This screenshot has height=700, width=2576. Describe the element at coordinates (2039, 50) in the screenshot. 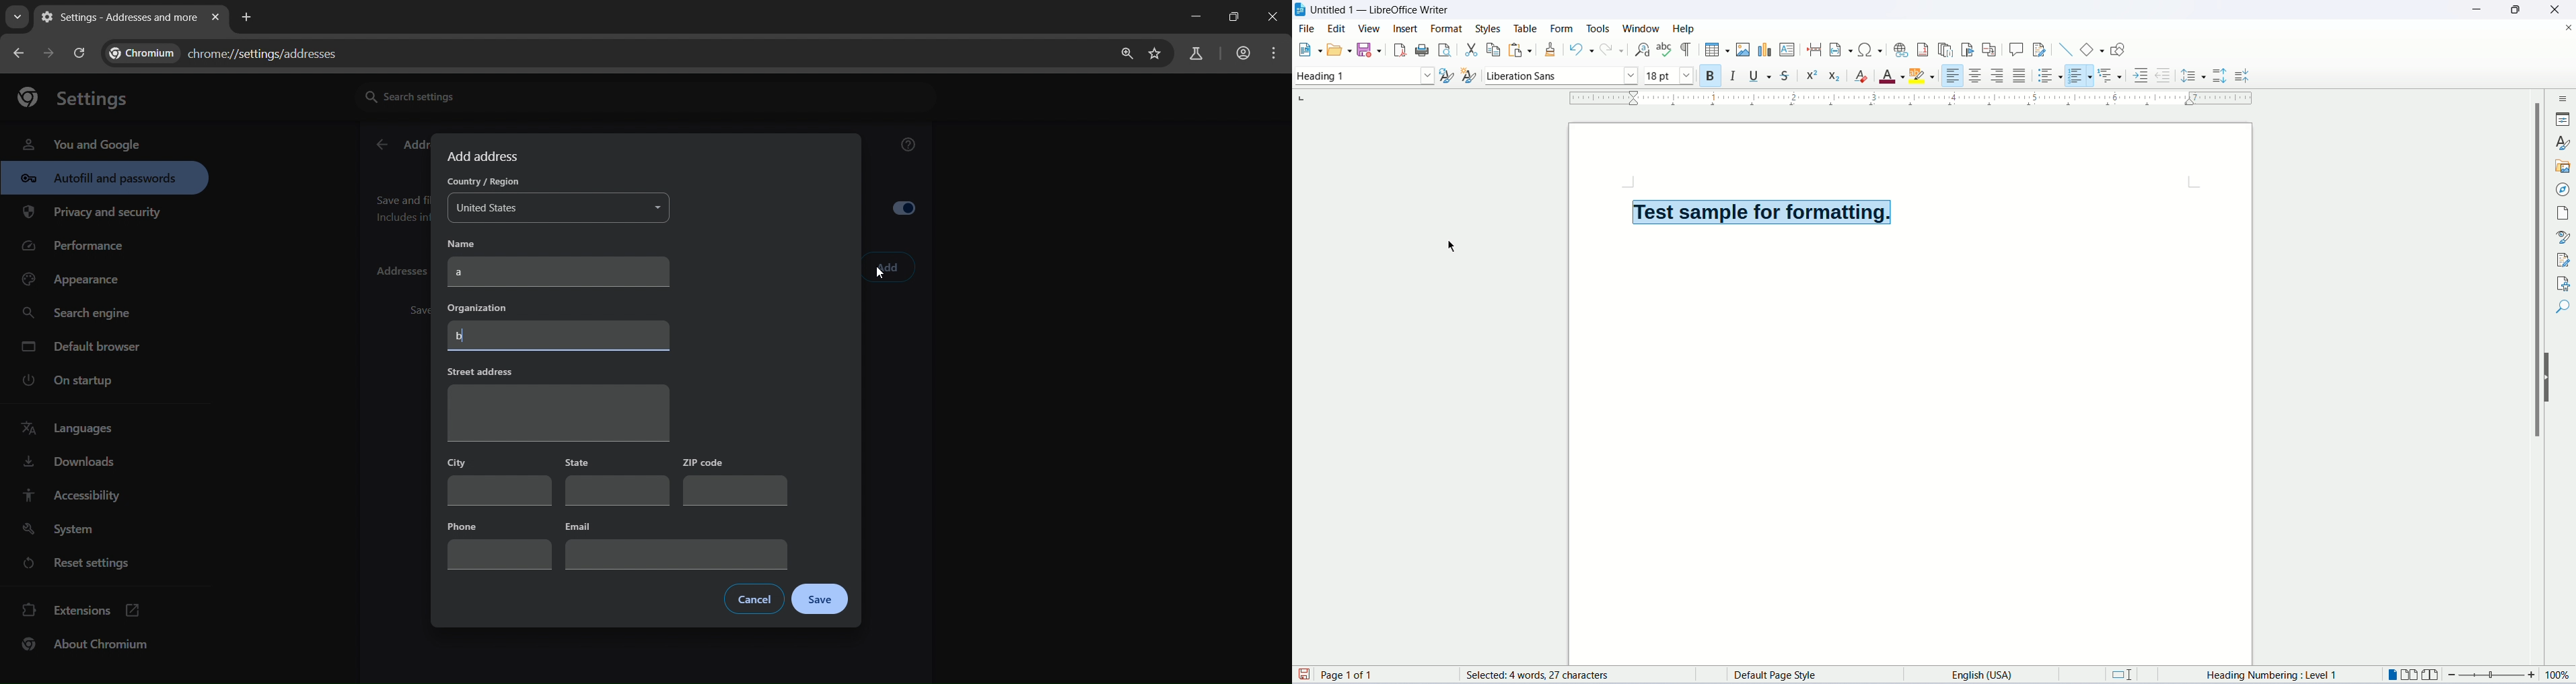

I see `track changes` at that location.